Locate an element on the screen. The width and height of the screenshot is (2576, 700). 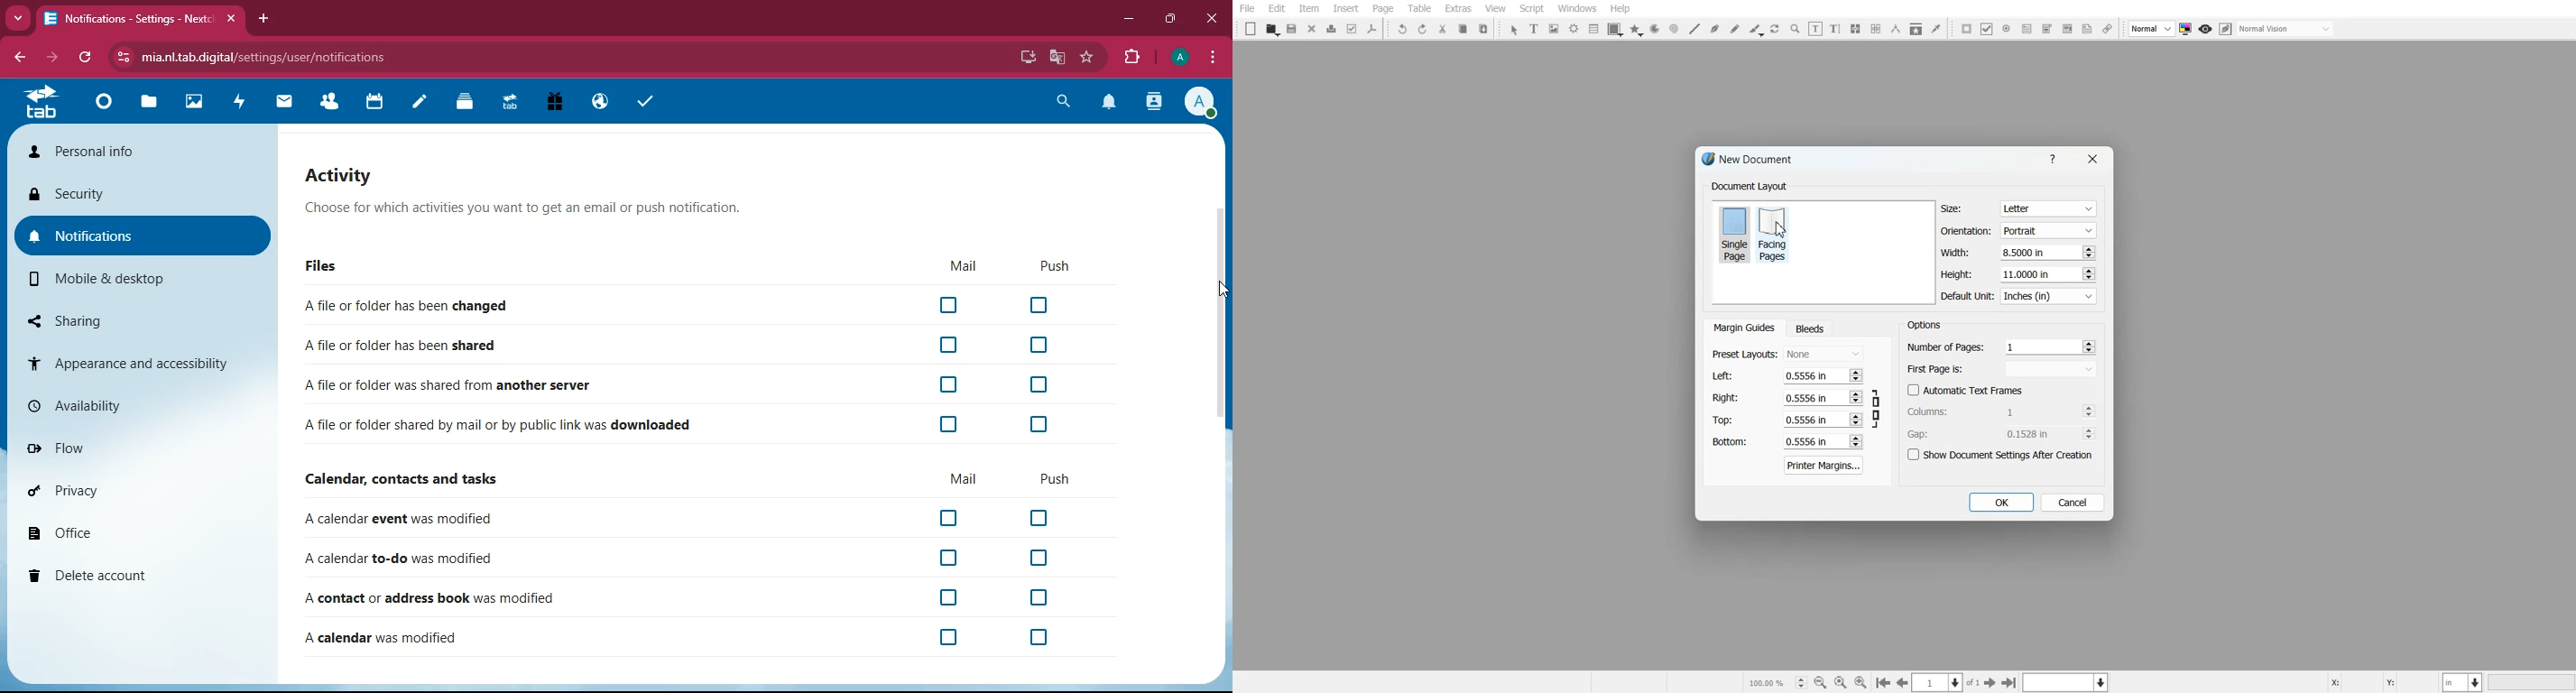
Render Frame is located at coordinates (1574, 29).